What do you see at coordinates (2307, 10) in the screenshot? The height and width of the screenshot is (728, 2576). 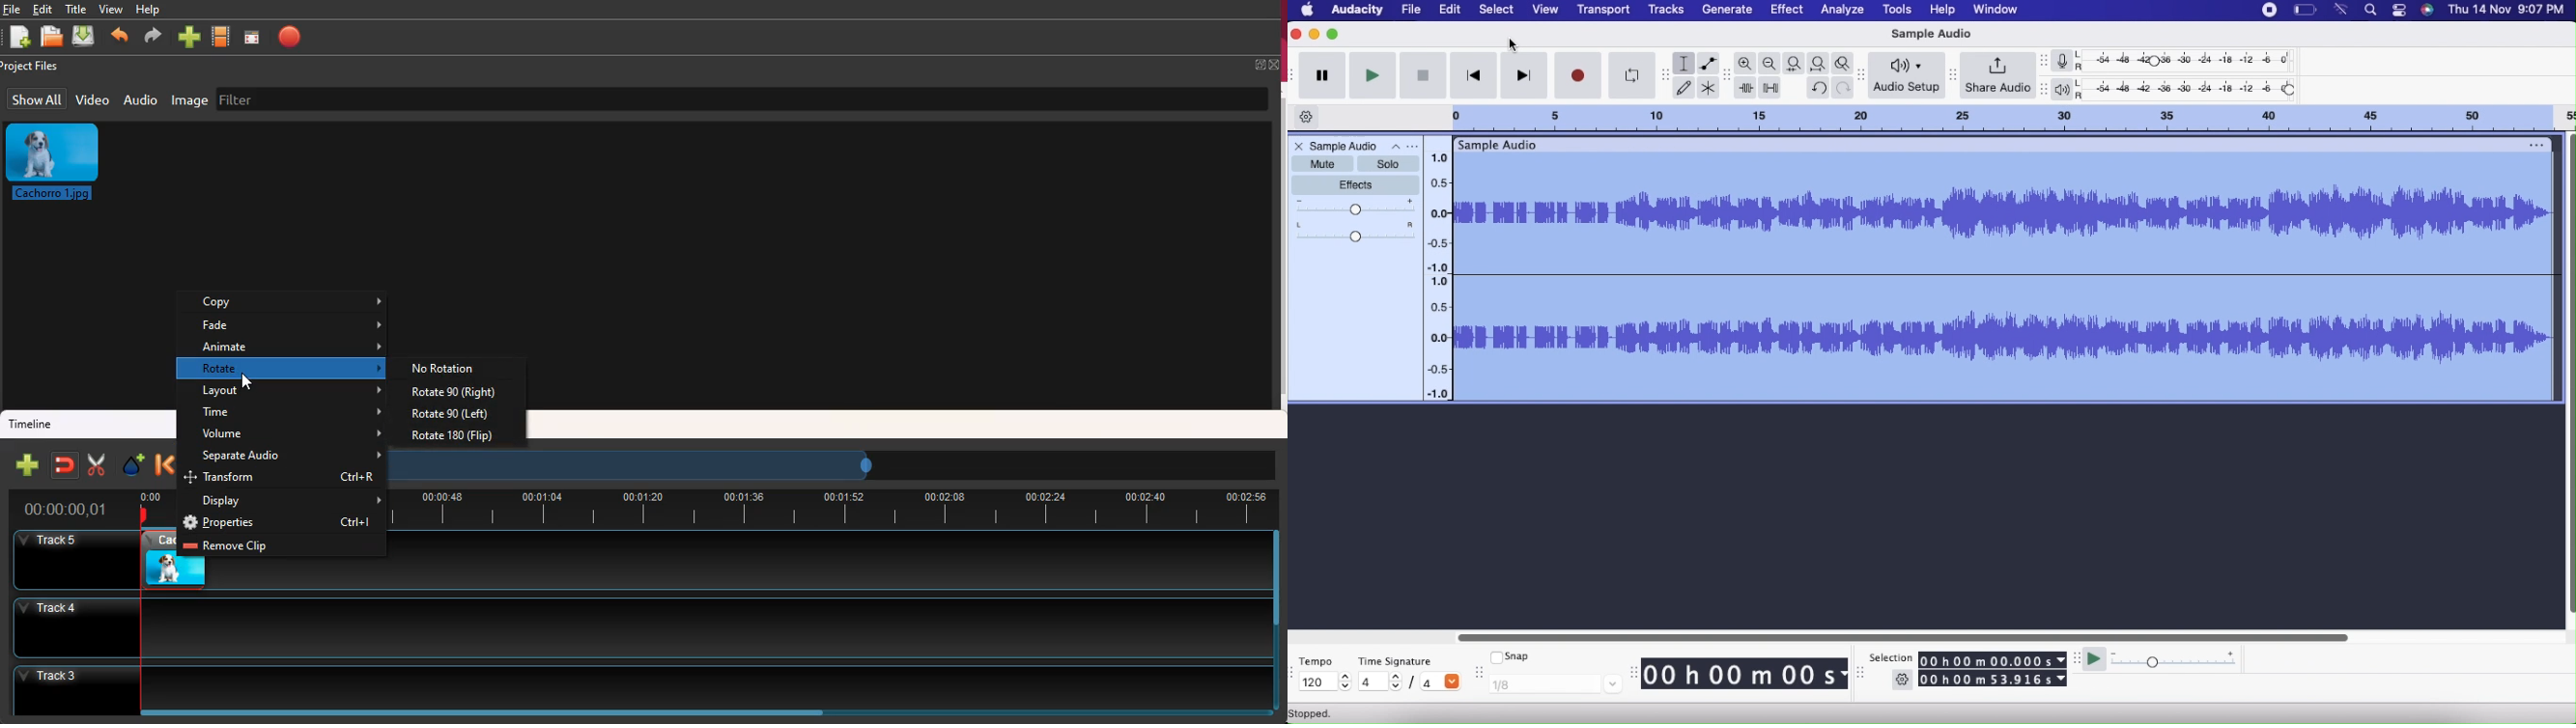 I see `Battery level` at bounding box center [2307, 10].